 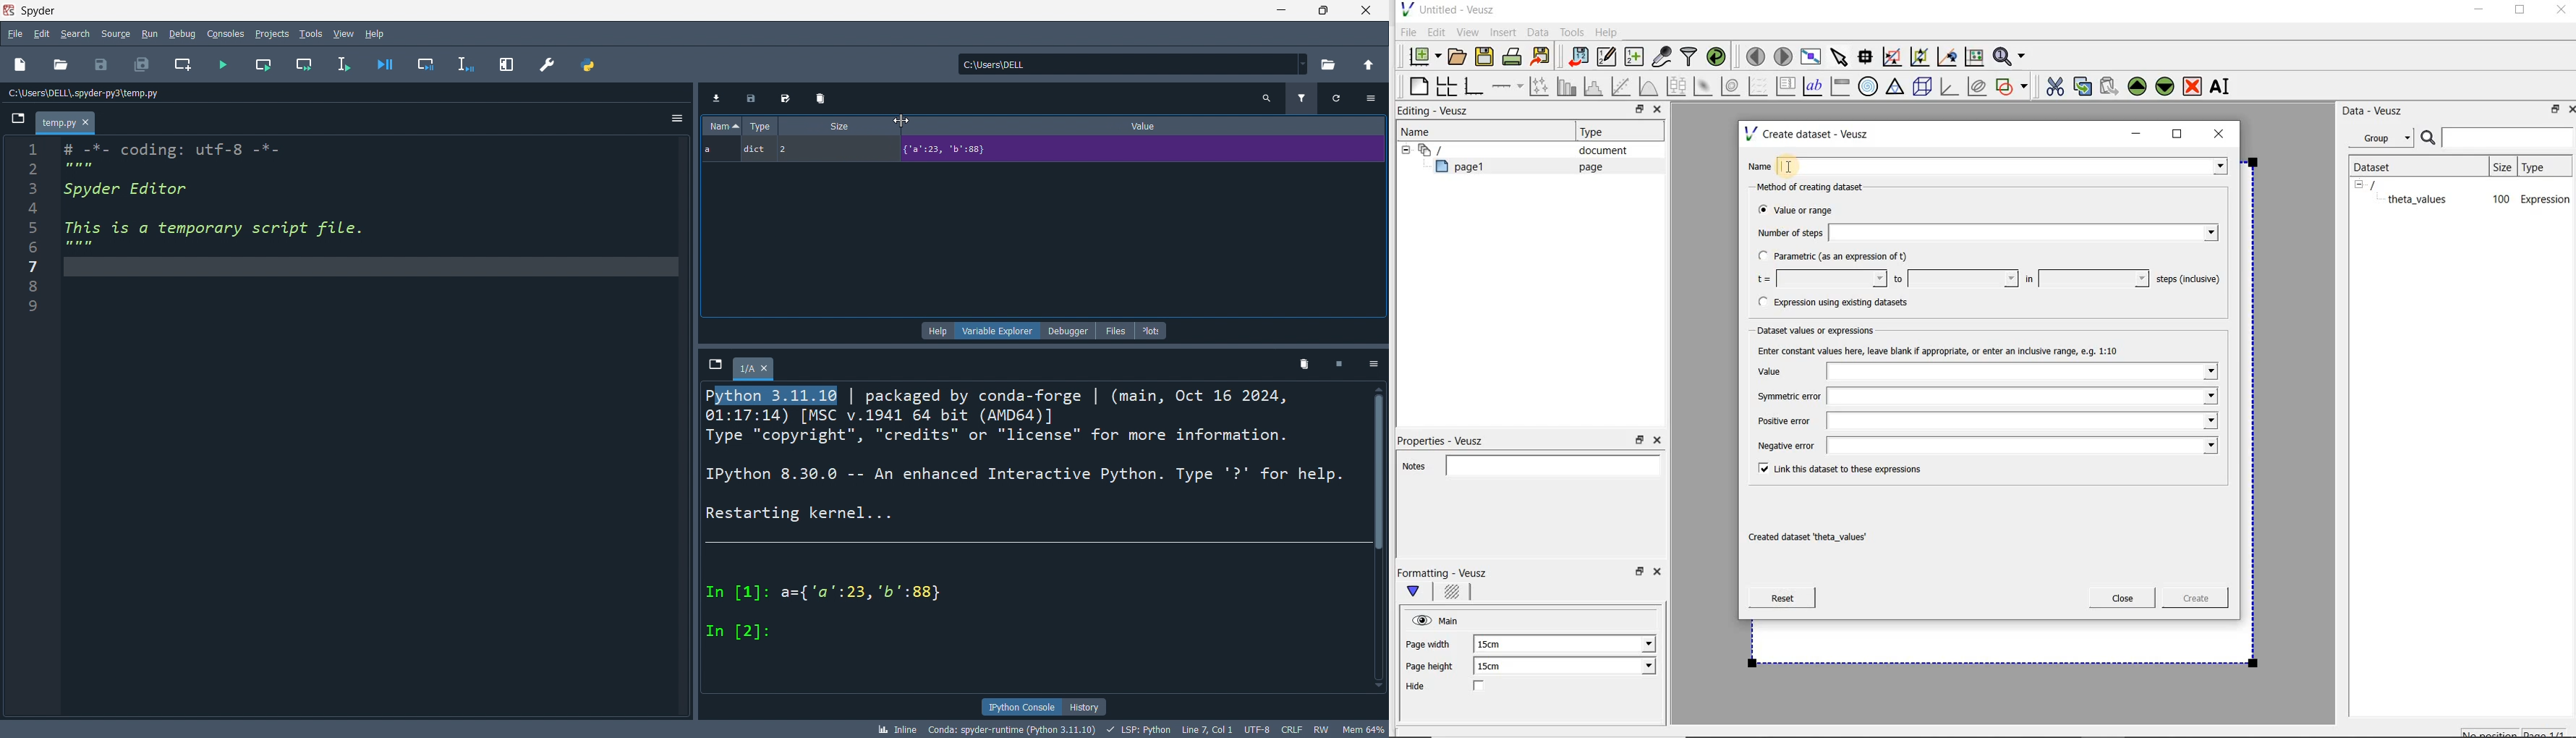 I want to click on run line, so click(x=347, y=65).